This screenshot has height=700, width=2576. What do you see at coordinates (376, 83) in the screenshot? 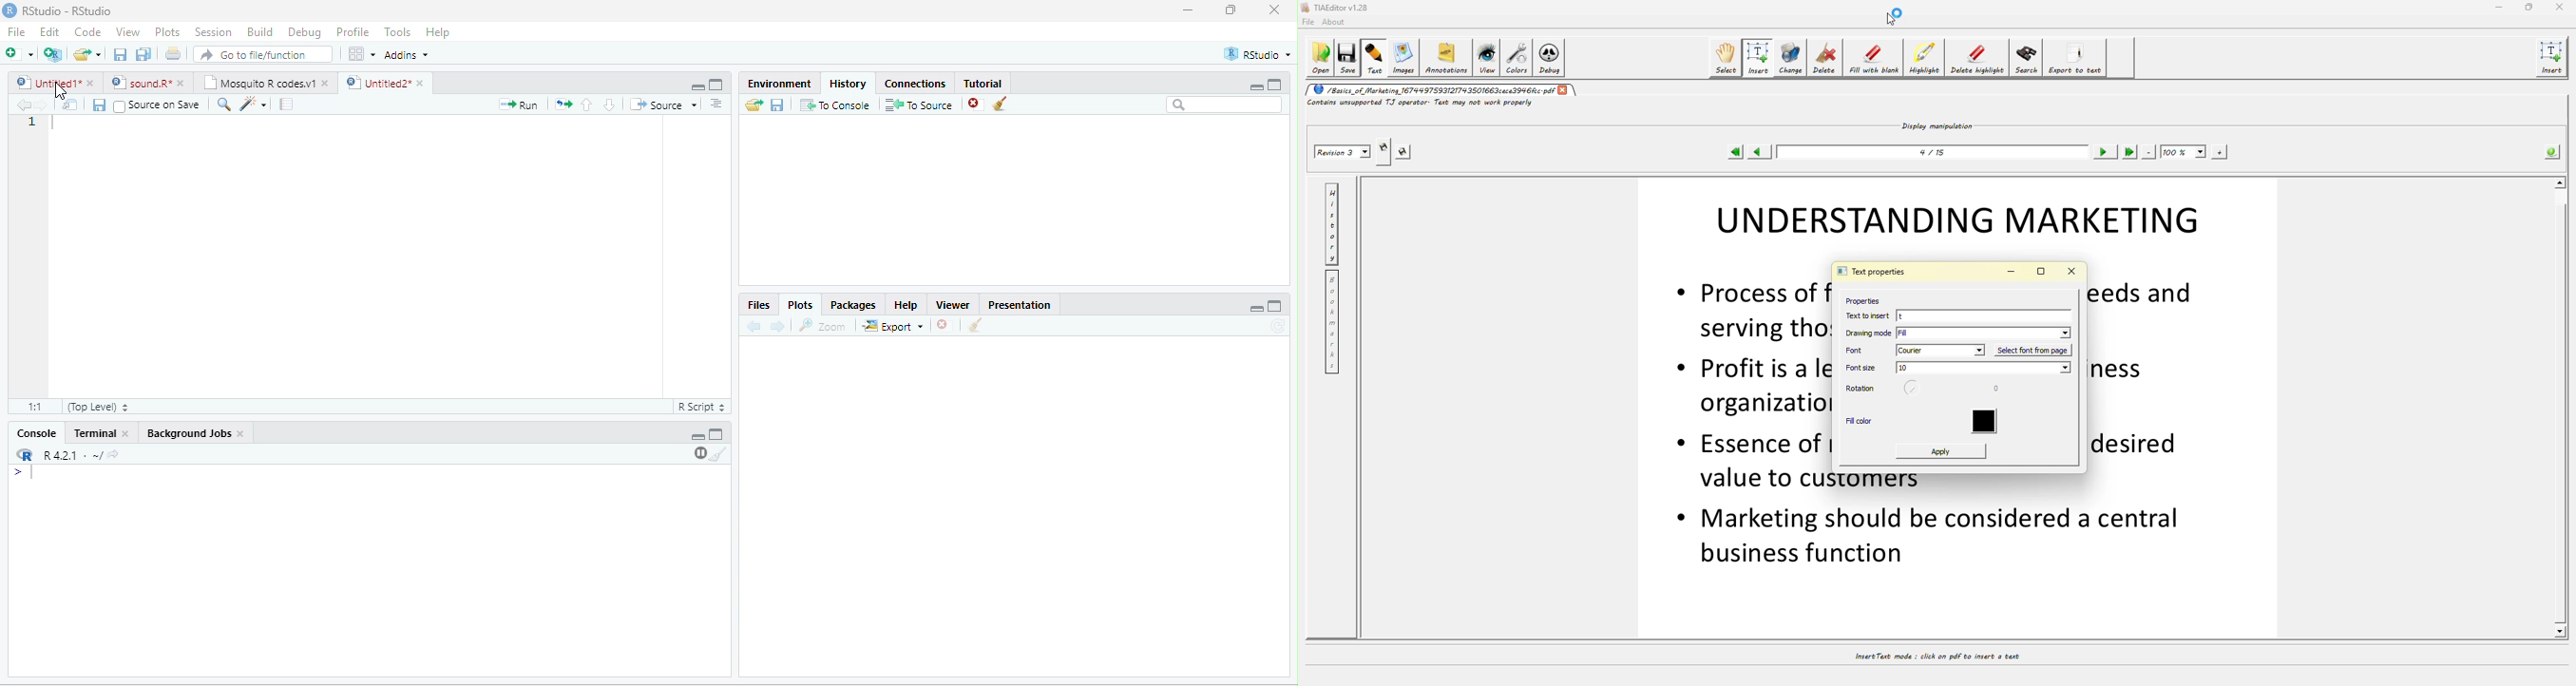
I see `Untitled2` at bounding box center [376, 83].